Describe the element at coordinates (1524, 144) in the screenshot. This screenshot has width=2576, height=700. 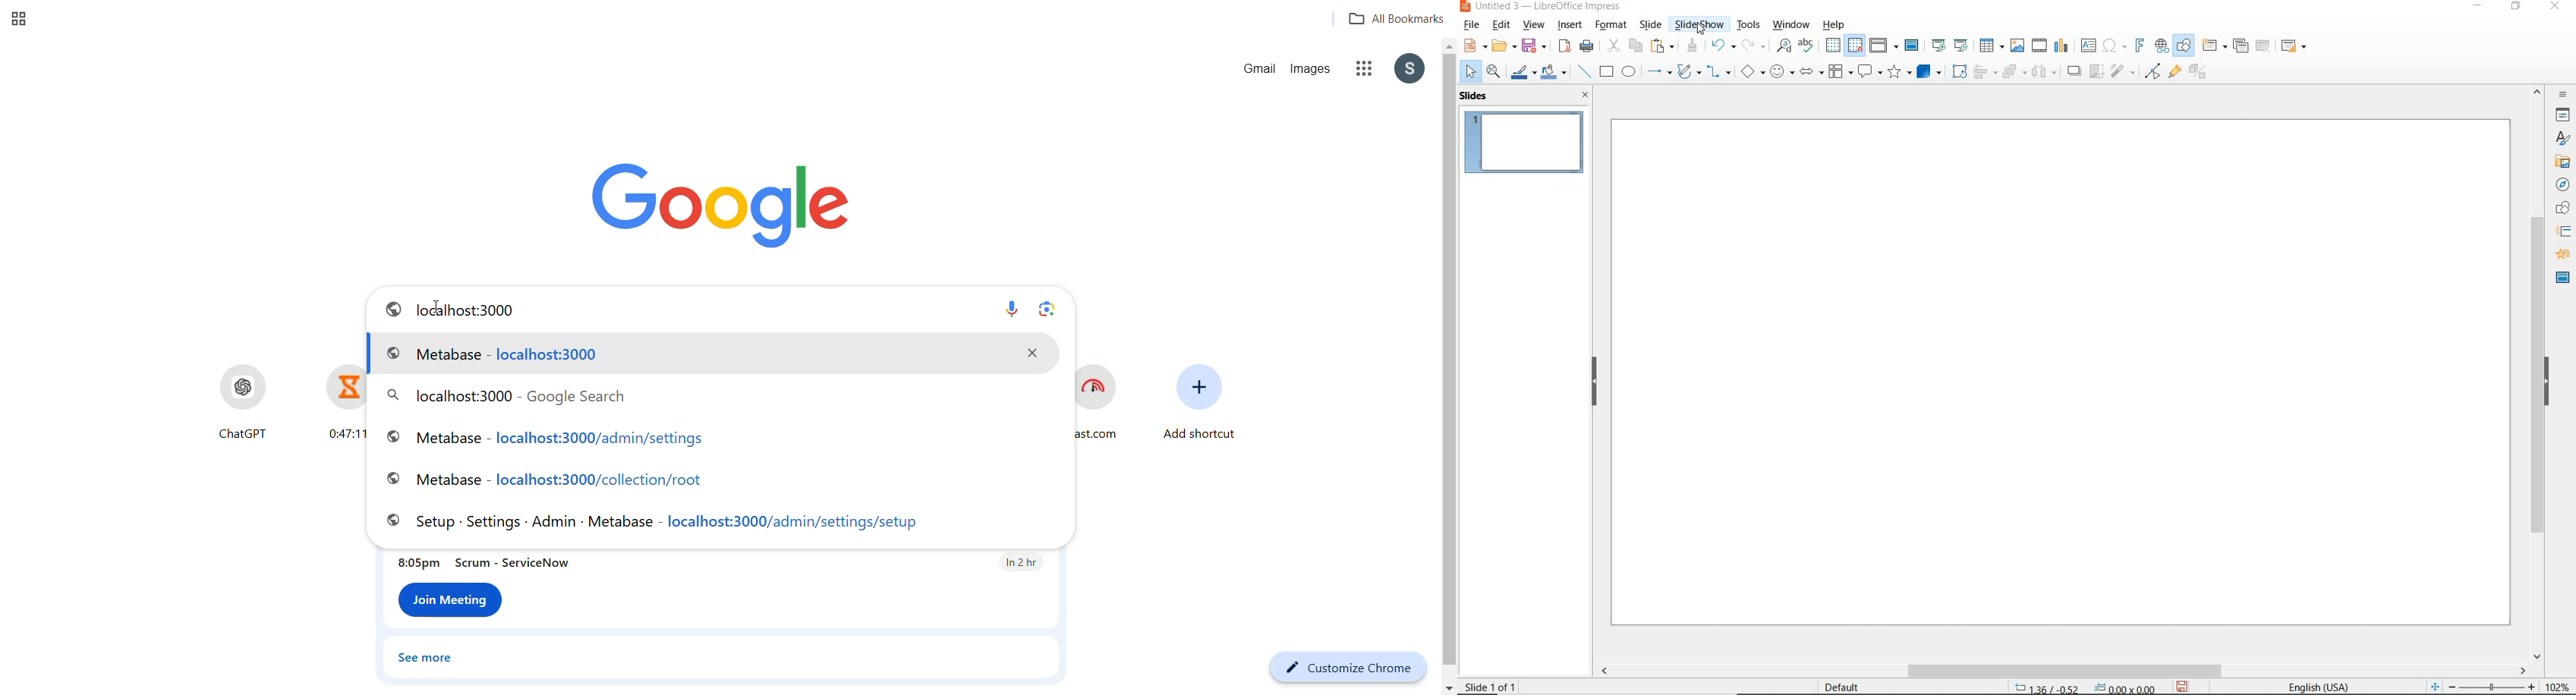
I see `SLIDE1` at that location.